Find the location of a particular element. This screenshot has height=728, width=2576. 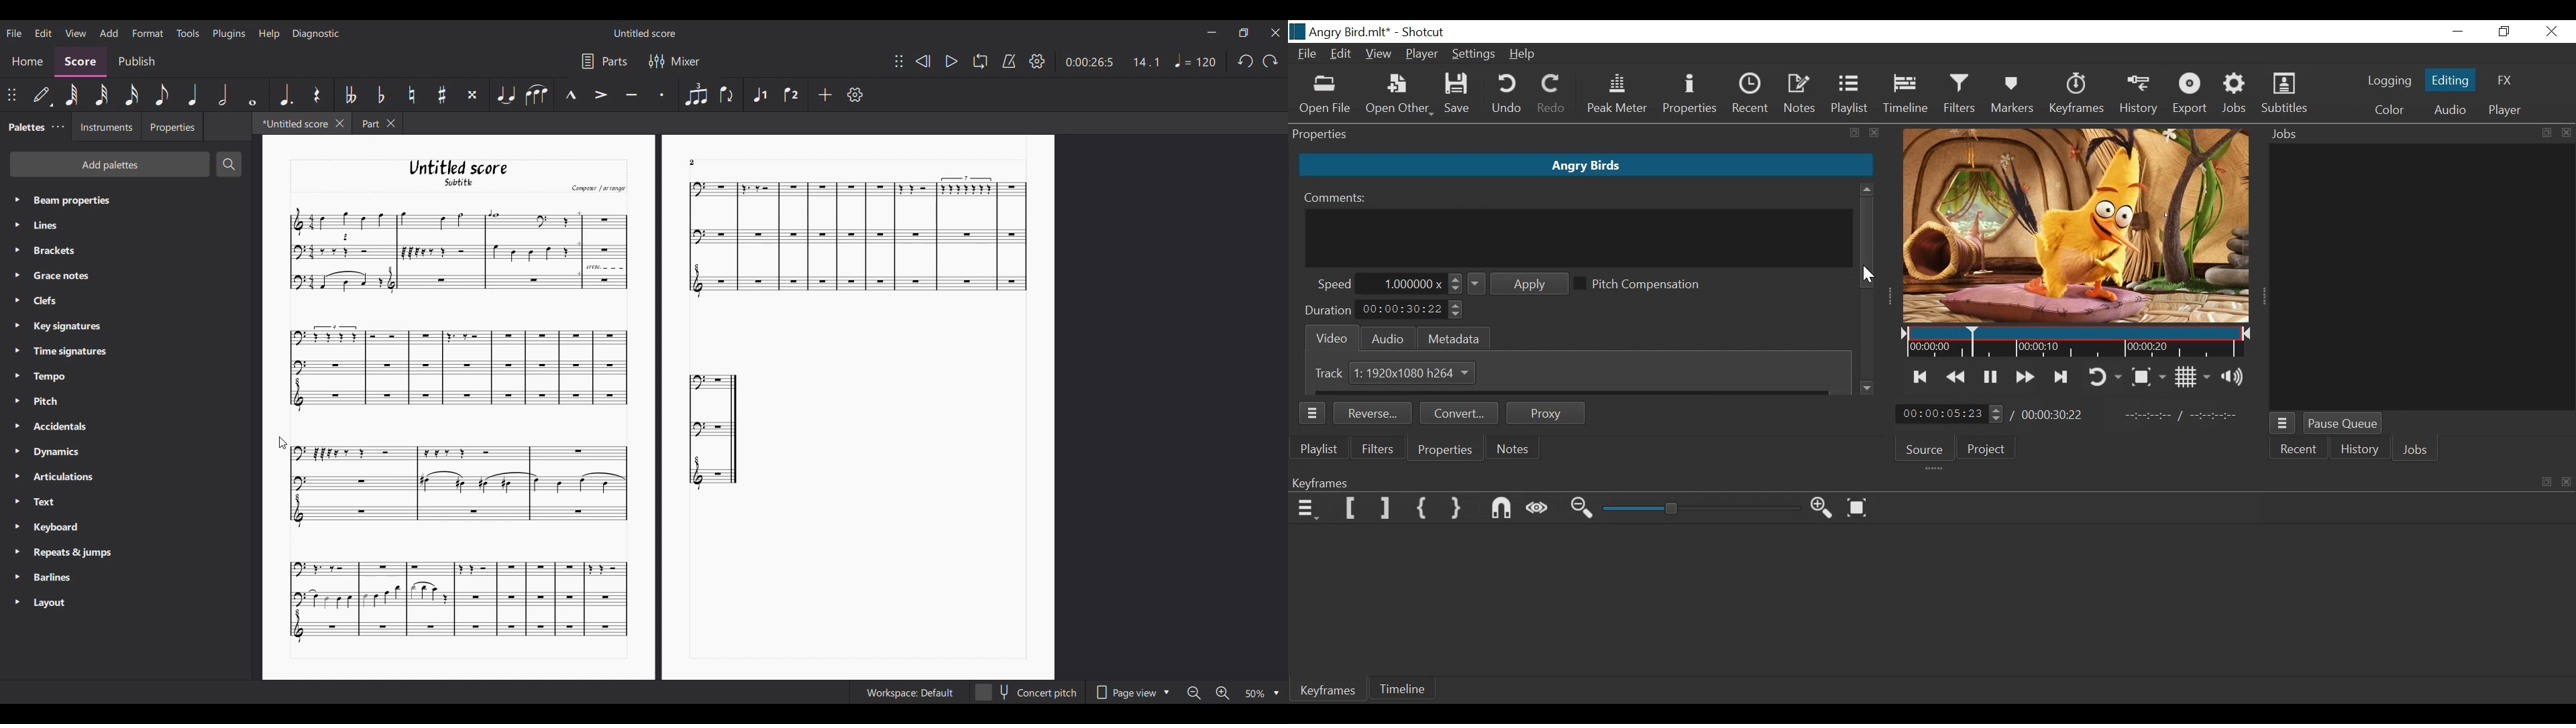

Toggle display grid on player is located at coordinates (2192, 377).